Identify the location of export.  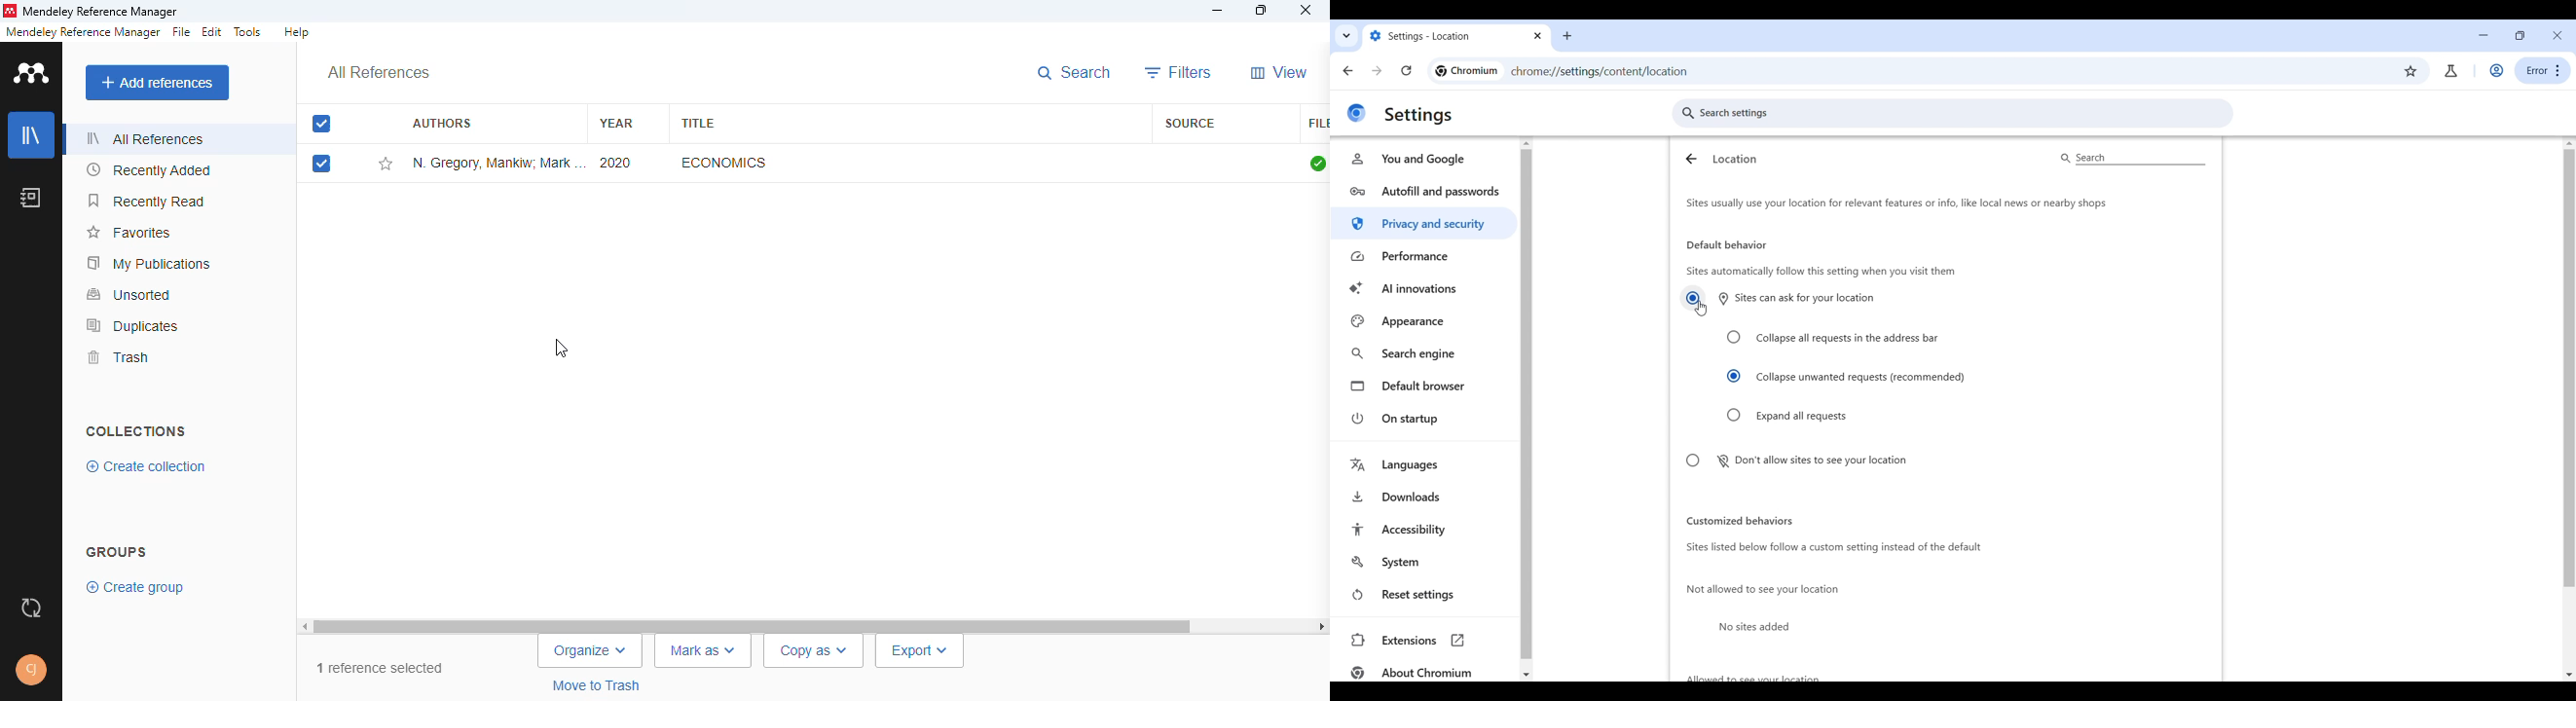
(920, 651).